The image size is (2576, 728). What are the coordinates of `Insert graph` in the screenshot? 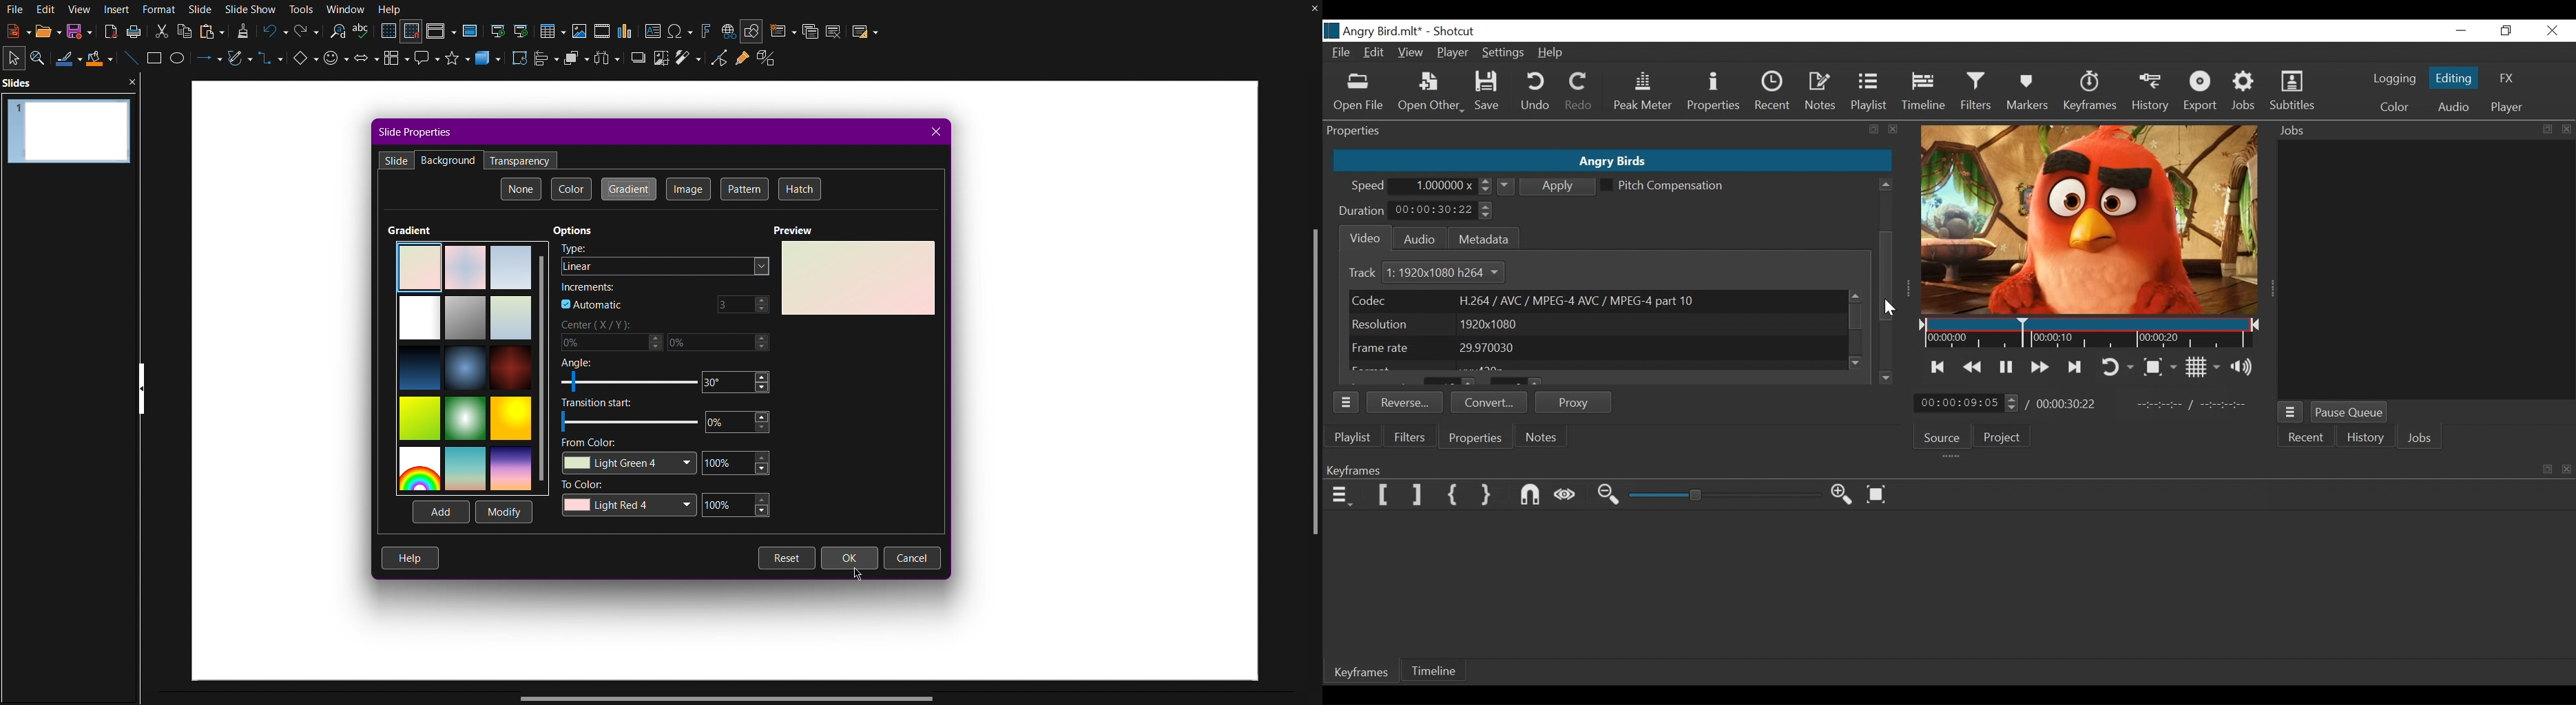 It's located at (626, 31).